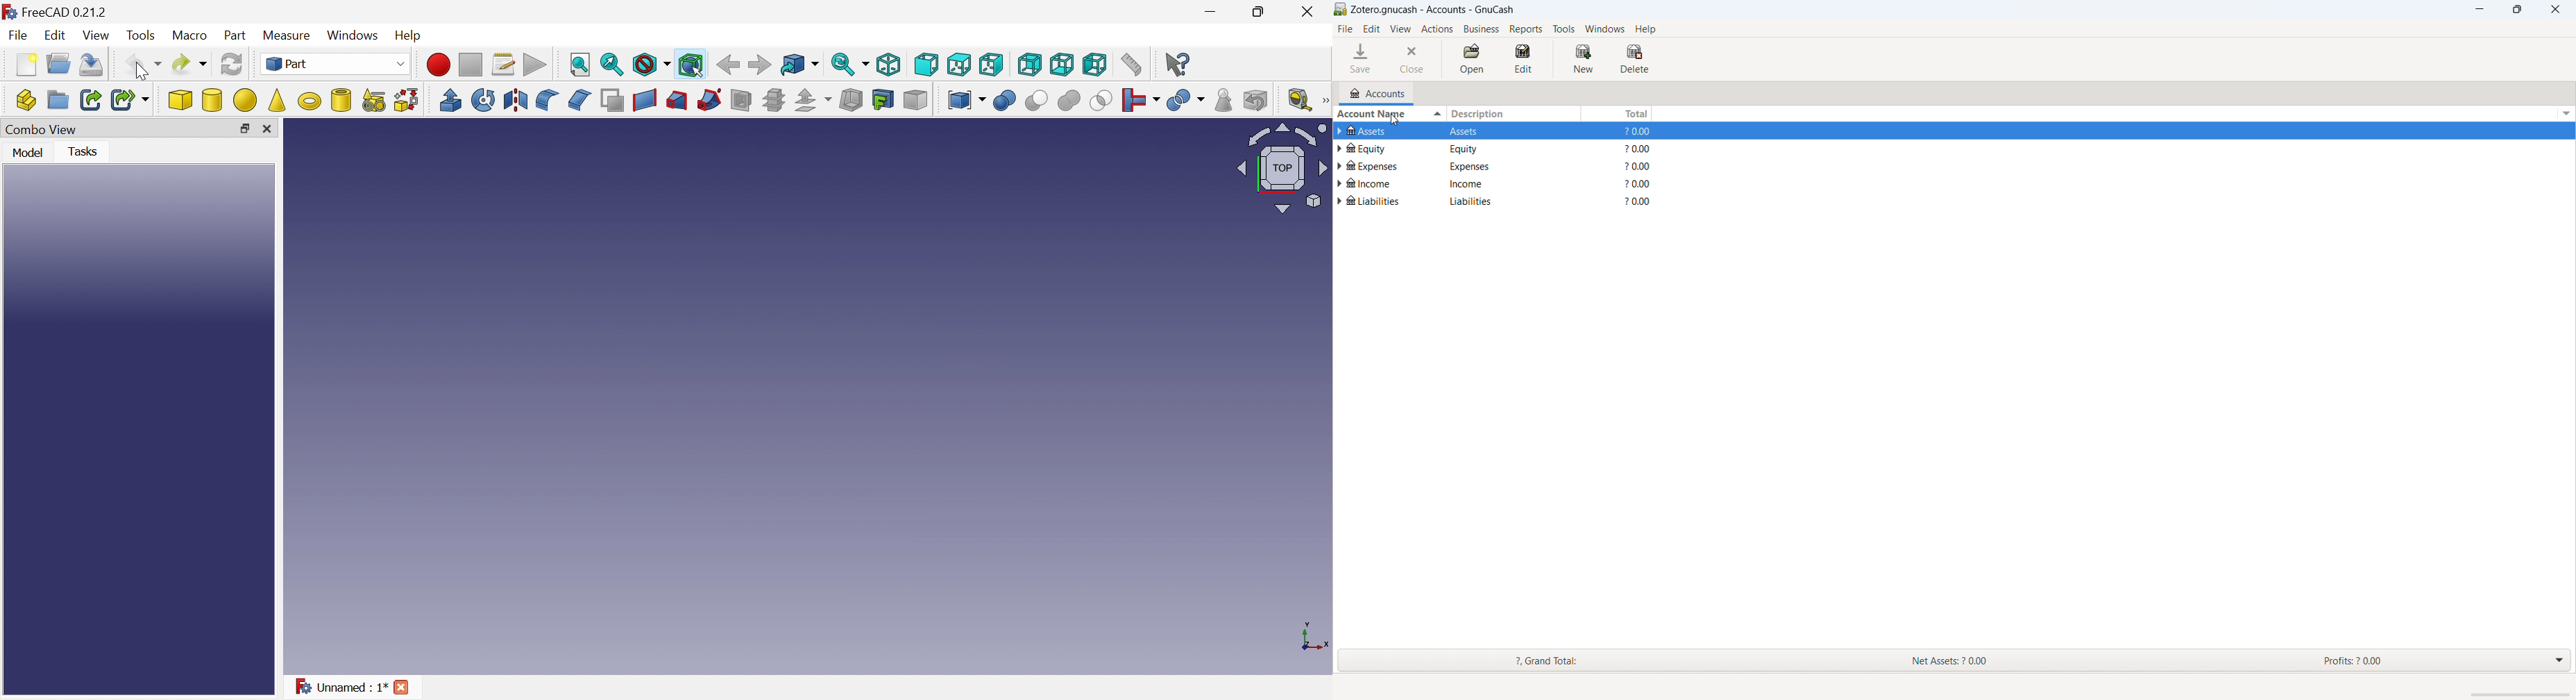  I want to click on Create tube, so click(340, 100).